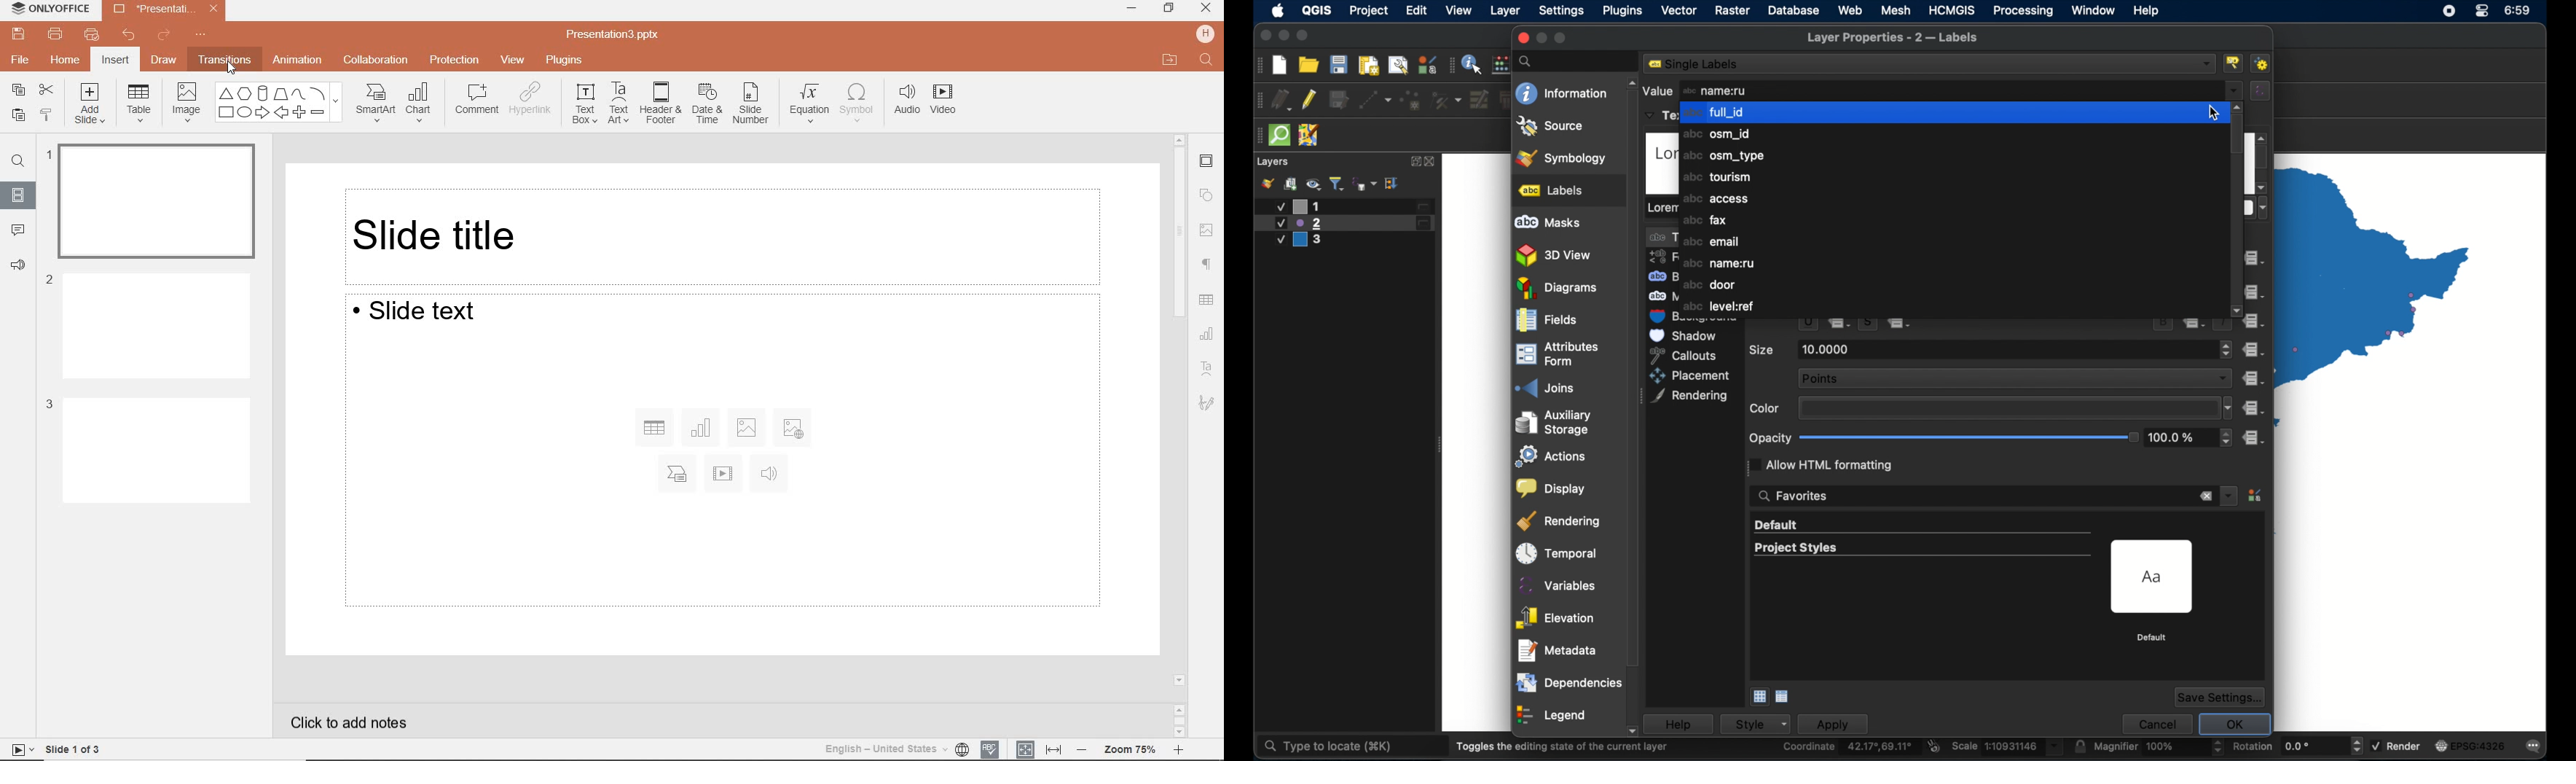  I want to click on scrollbar, so click(1178, 435).